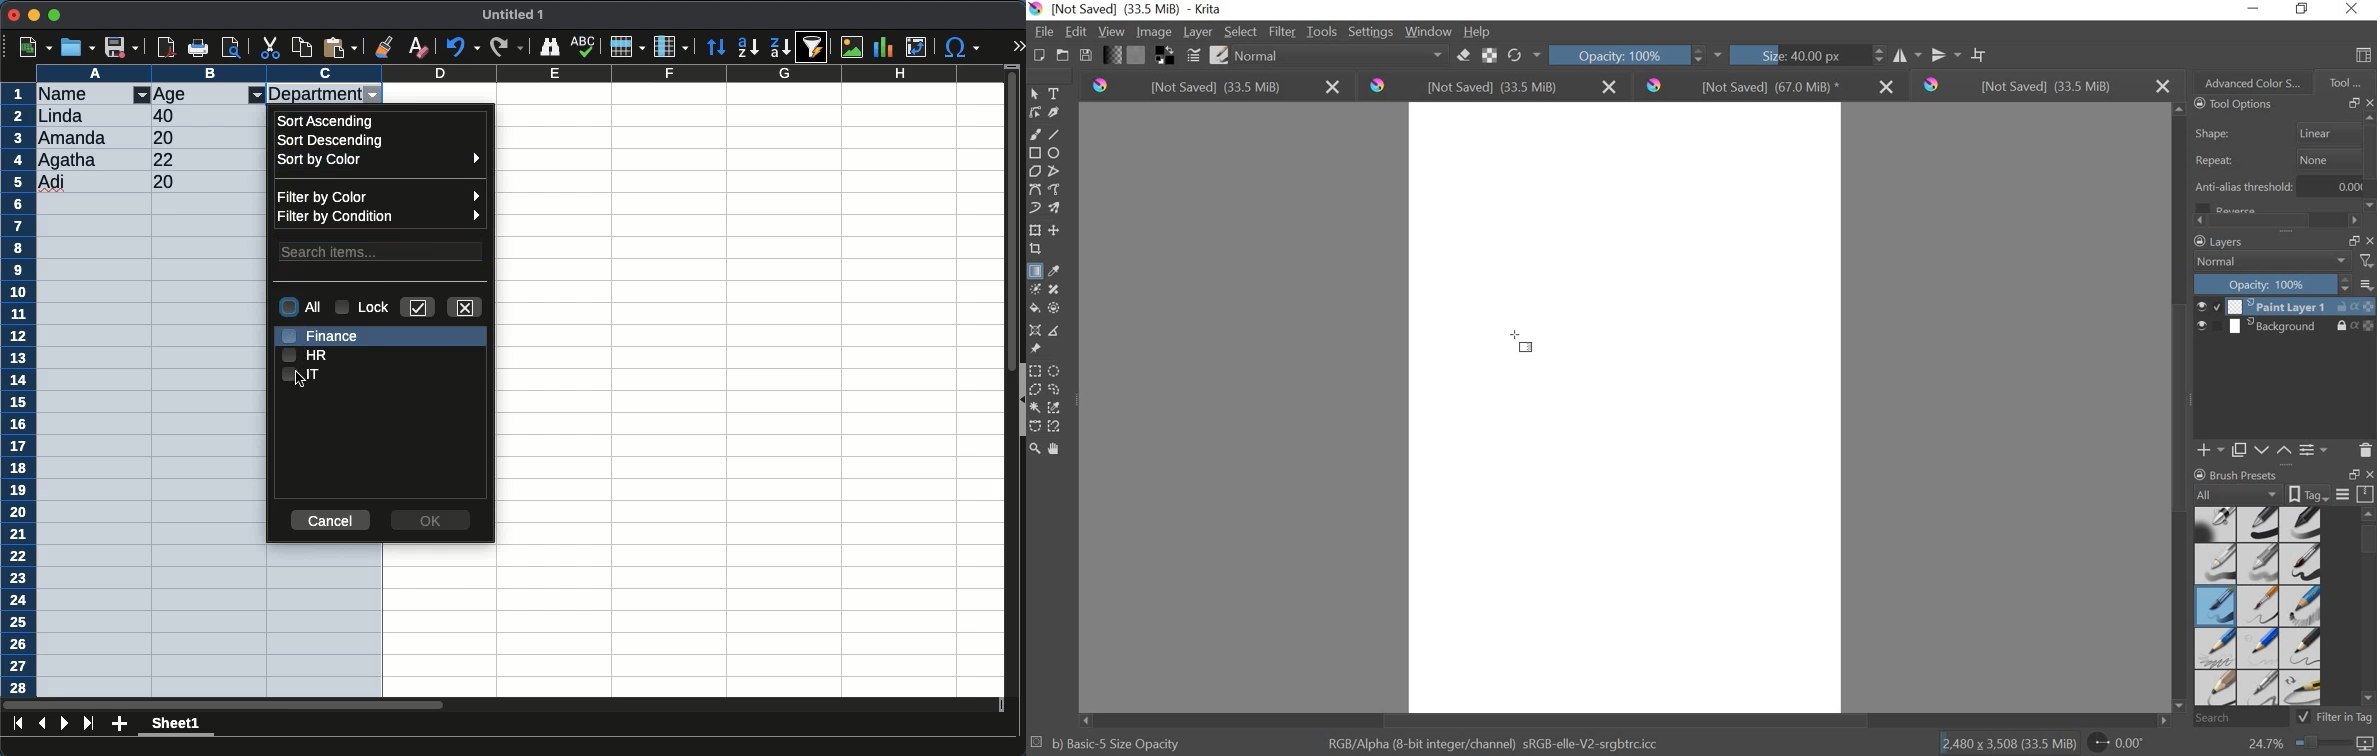 This screenshot has height=756, width=2380. I want to click on TOOL, so click(2347, 82).